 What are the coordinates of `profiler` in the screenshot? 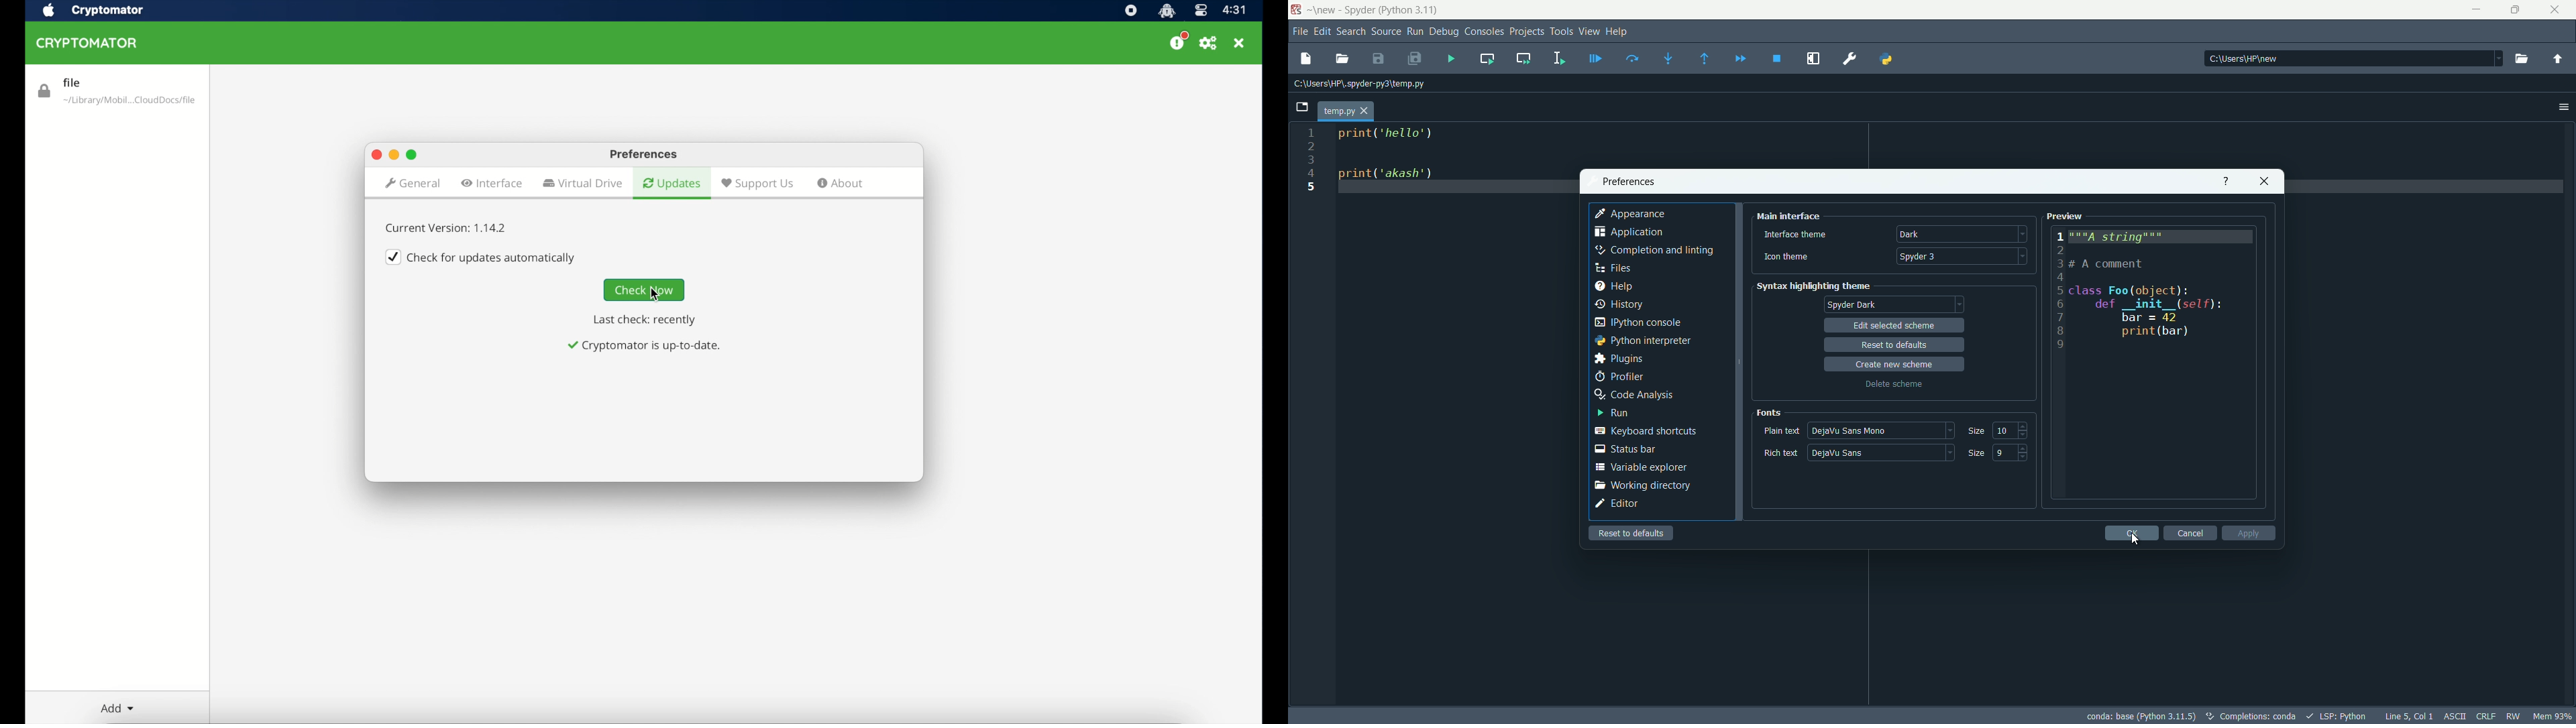 It's located at (1619, 377).